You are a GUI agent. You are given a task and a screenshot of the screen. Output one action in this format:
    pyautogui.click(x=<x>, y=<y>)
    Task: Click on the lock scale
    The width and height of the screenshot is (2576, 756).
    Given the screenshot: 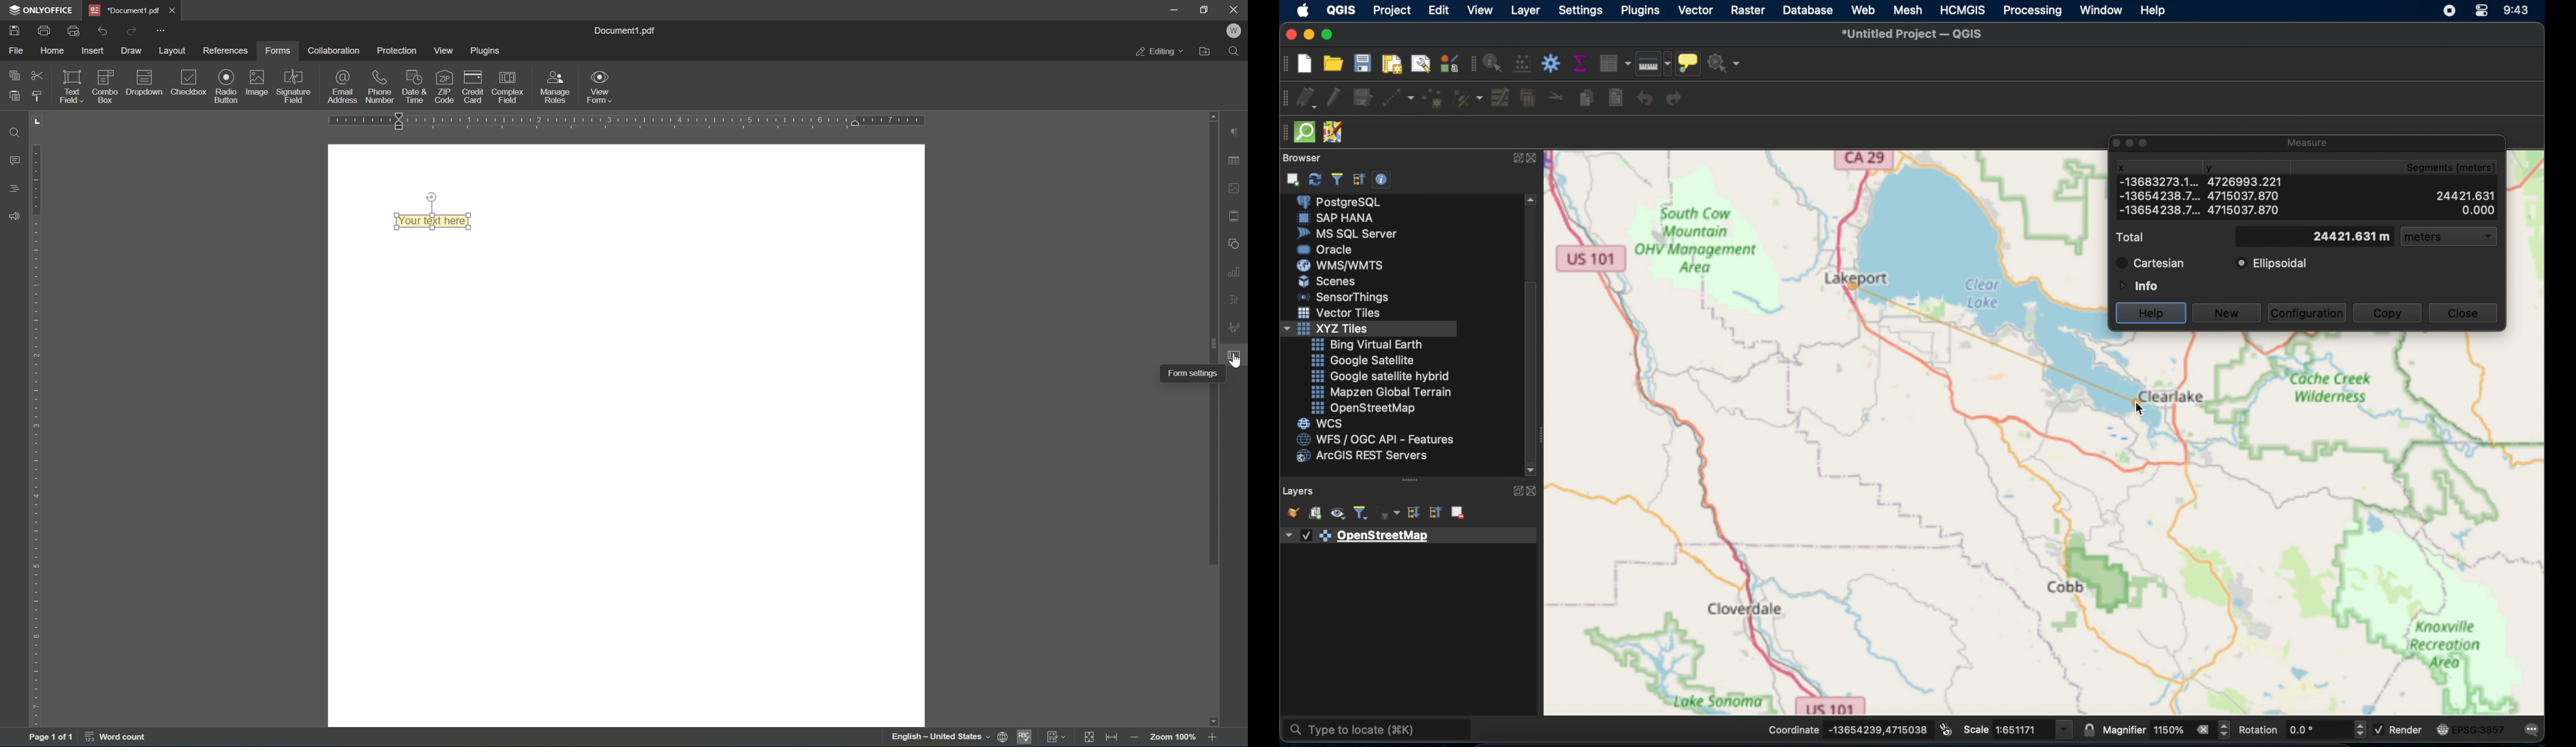 What is the action you would take?
    pyautogui.click(x=2088, y=730)
    